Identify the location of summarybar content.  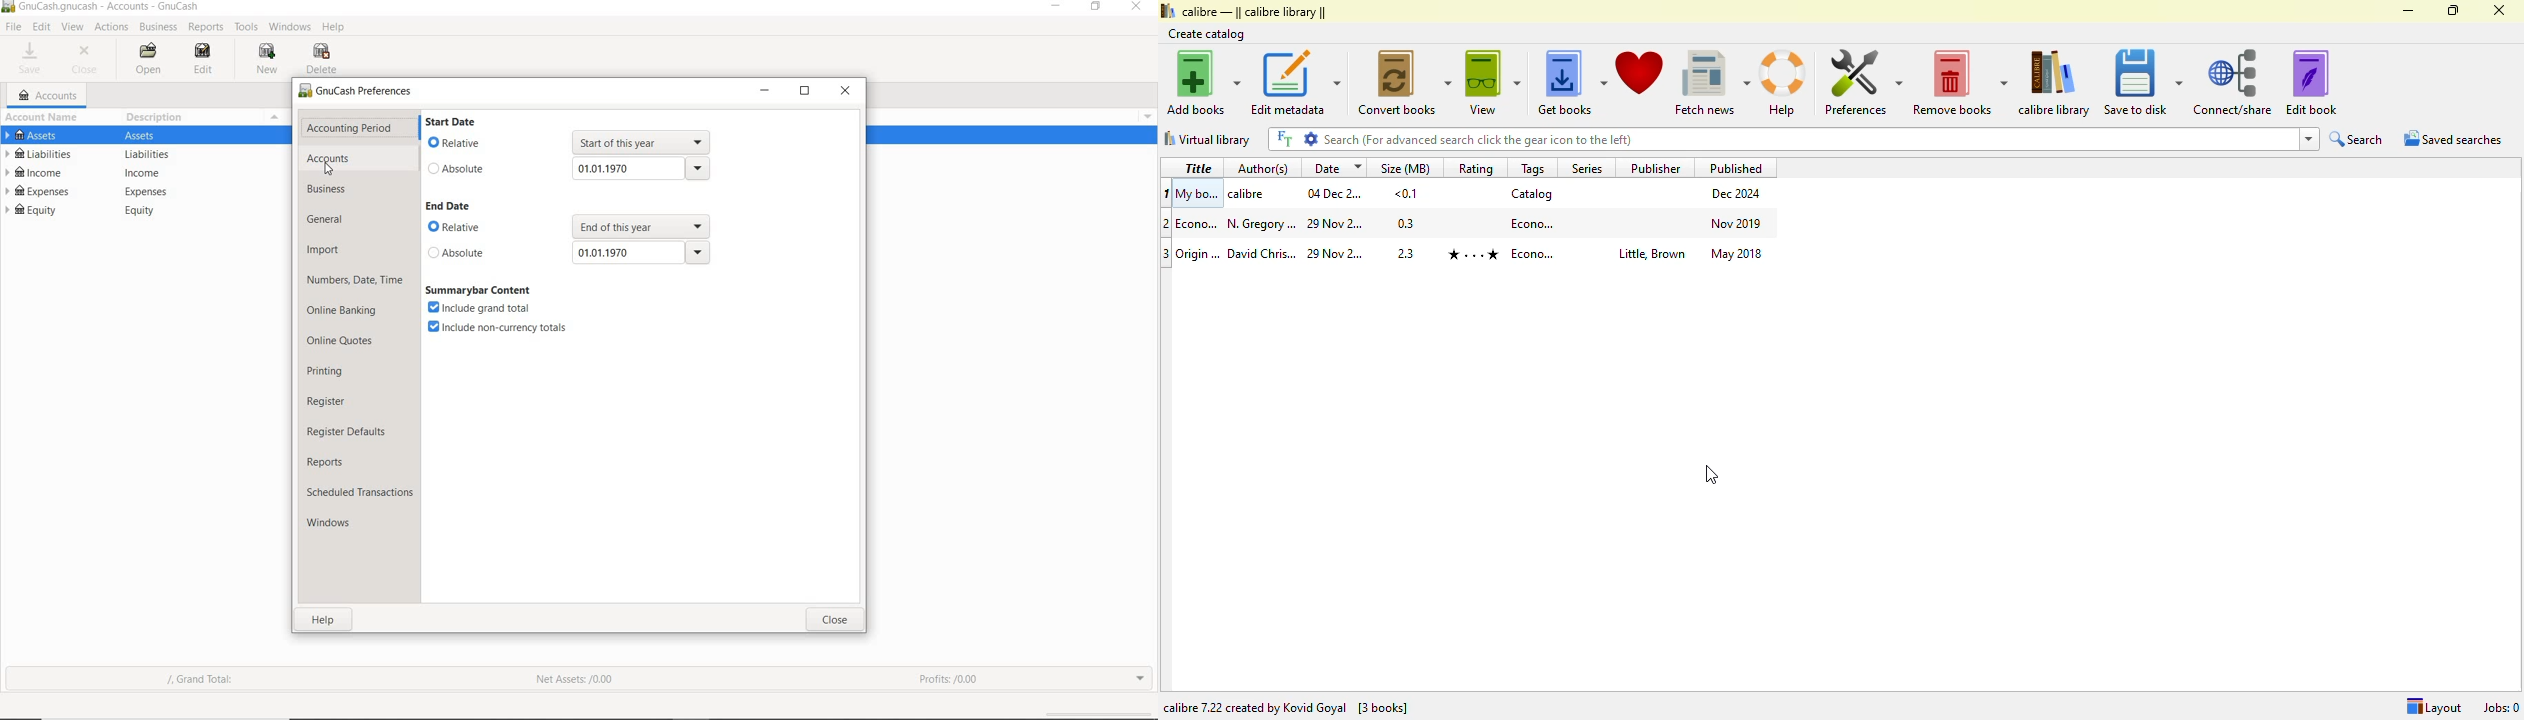
(481, 290).